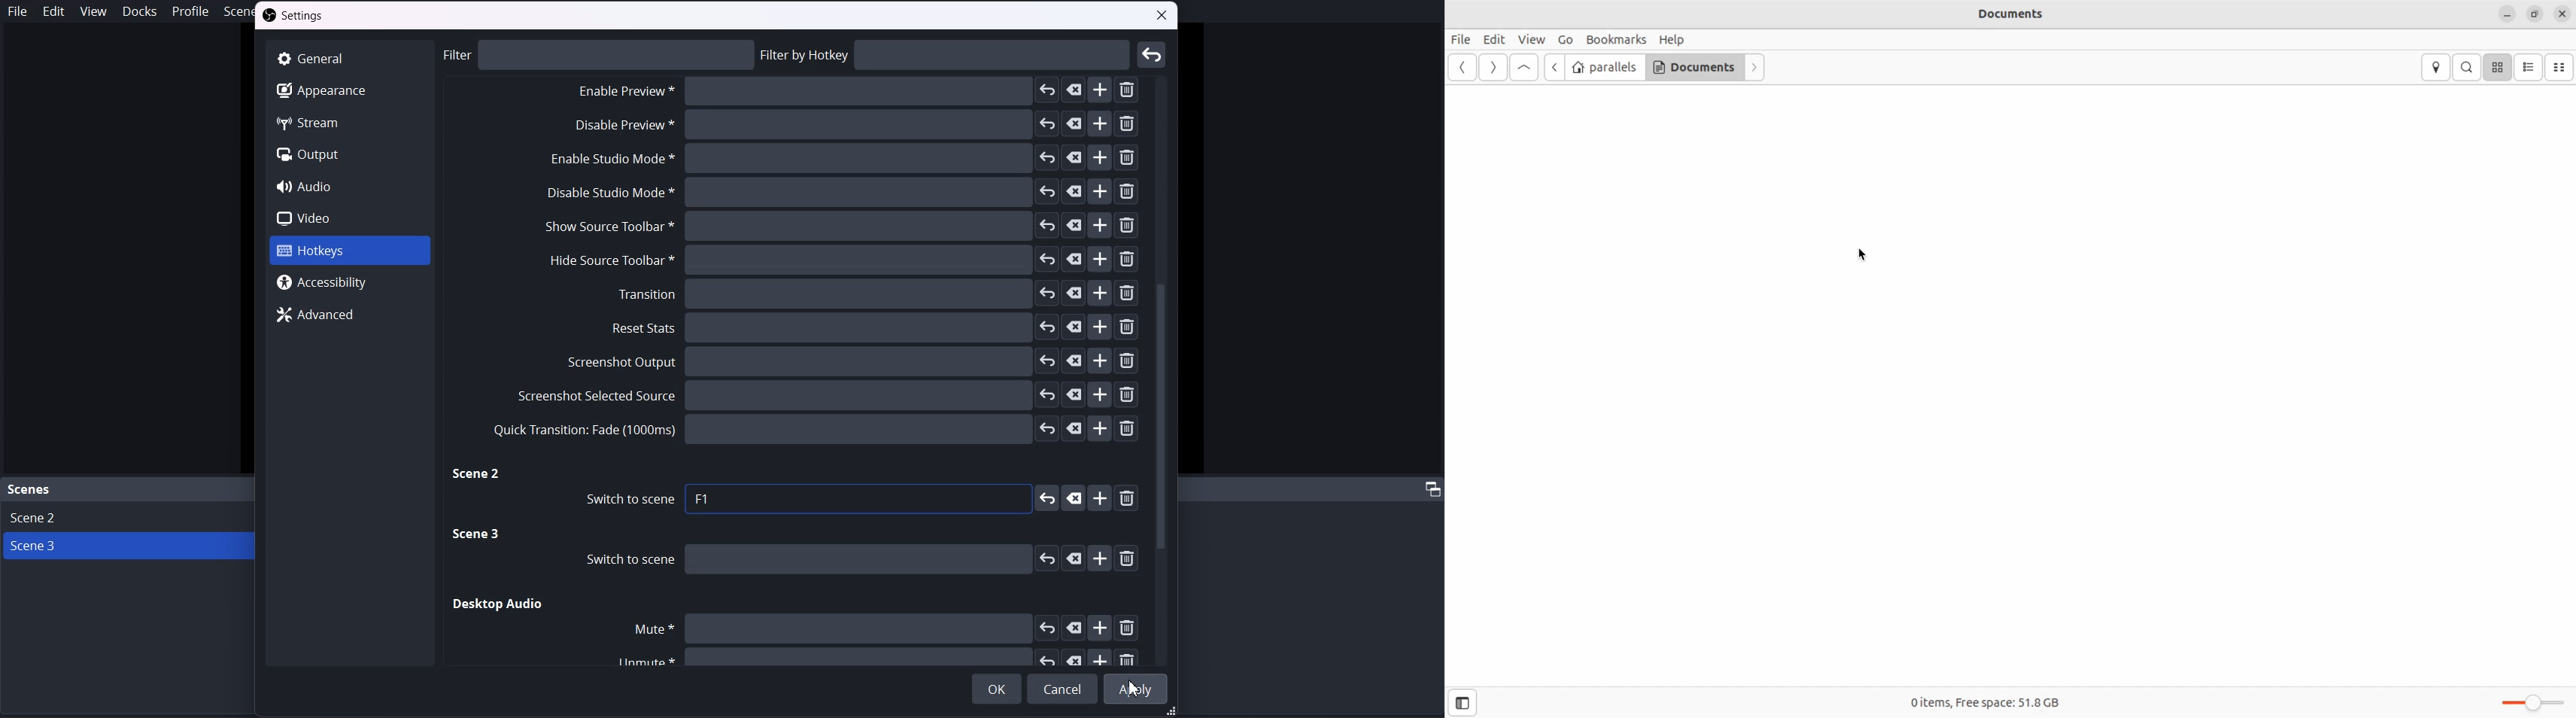 The width and height of the screenshot is (2576, 728). Describe the element at coordinates (1163, 17) in the screenshot. I see `close` at that location.